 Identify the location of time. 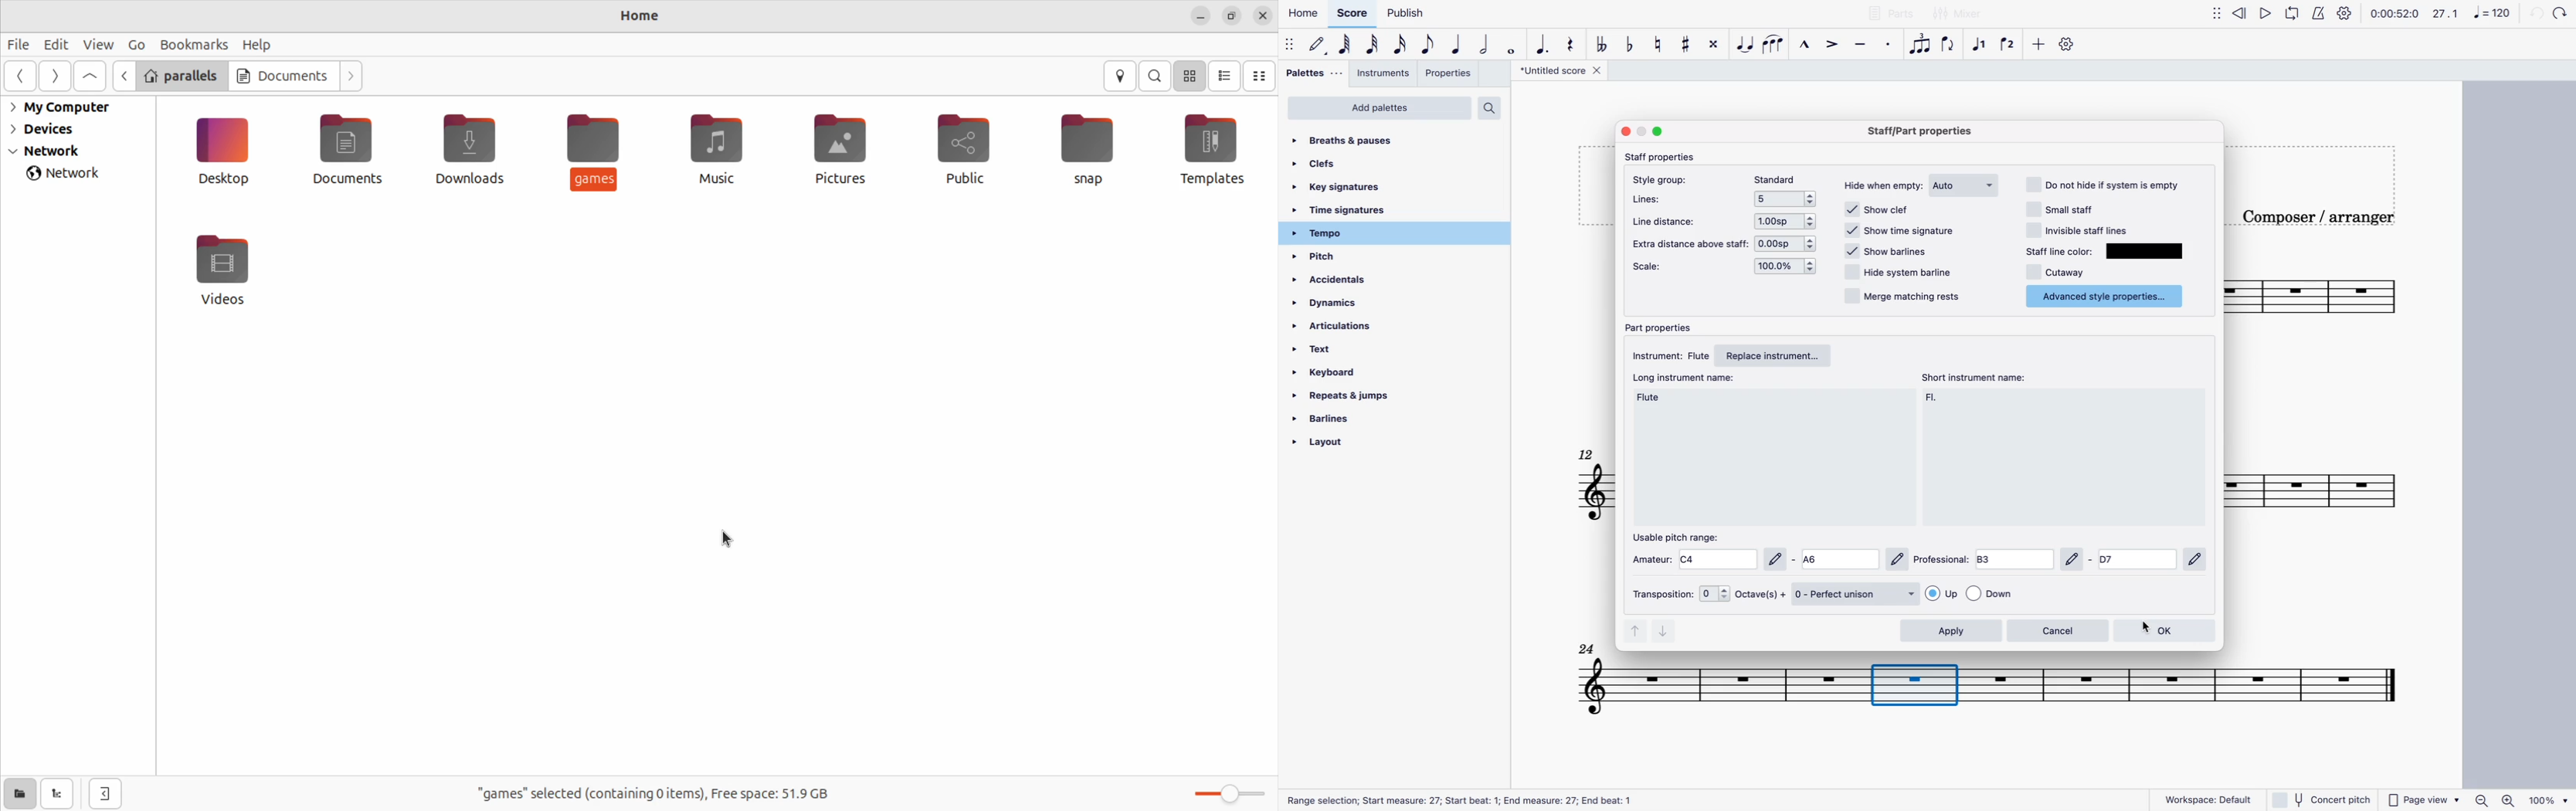
(2394, 12).